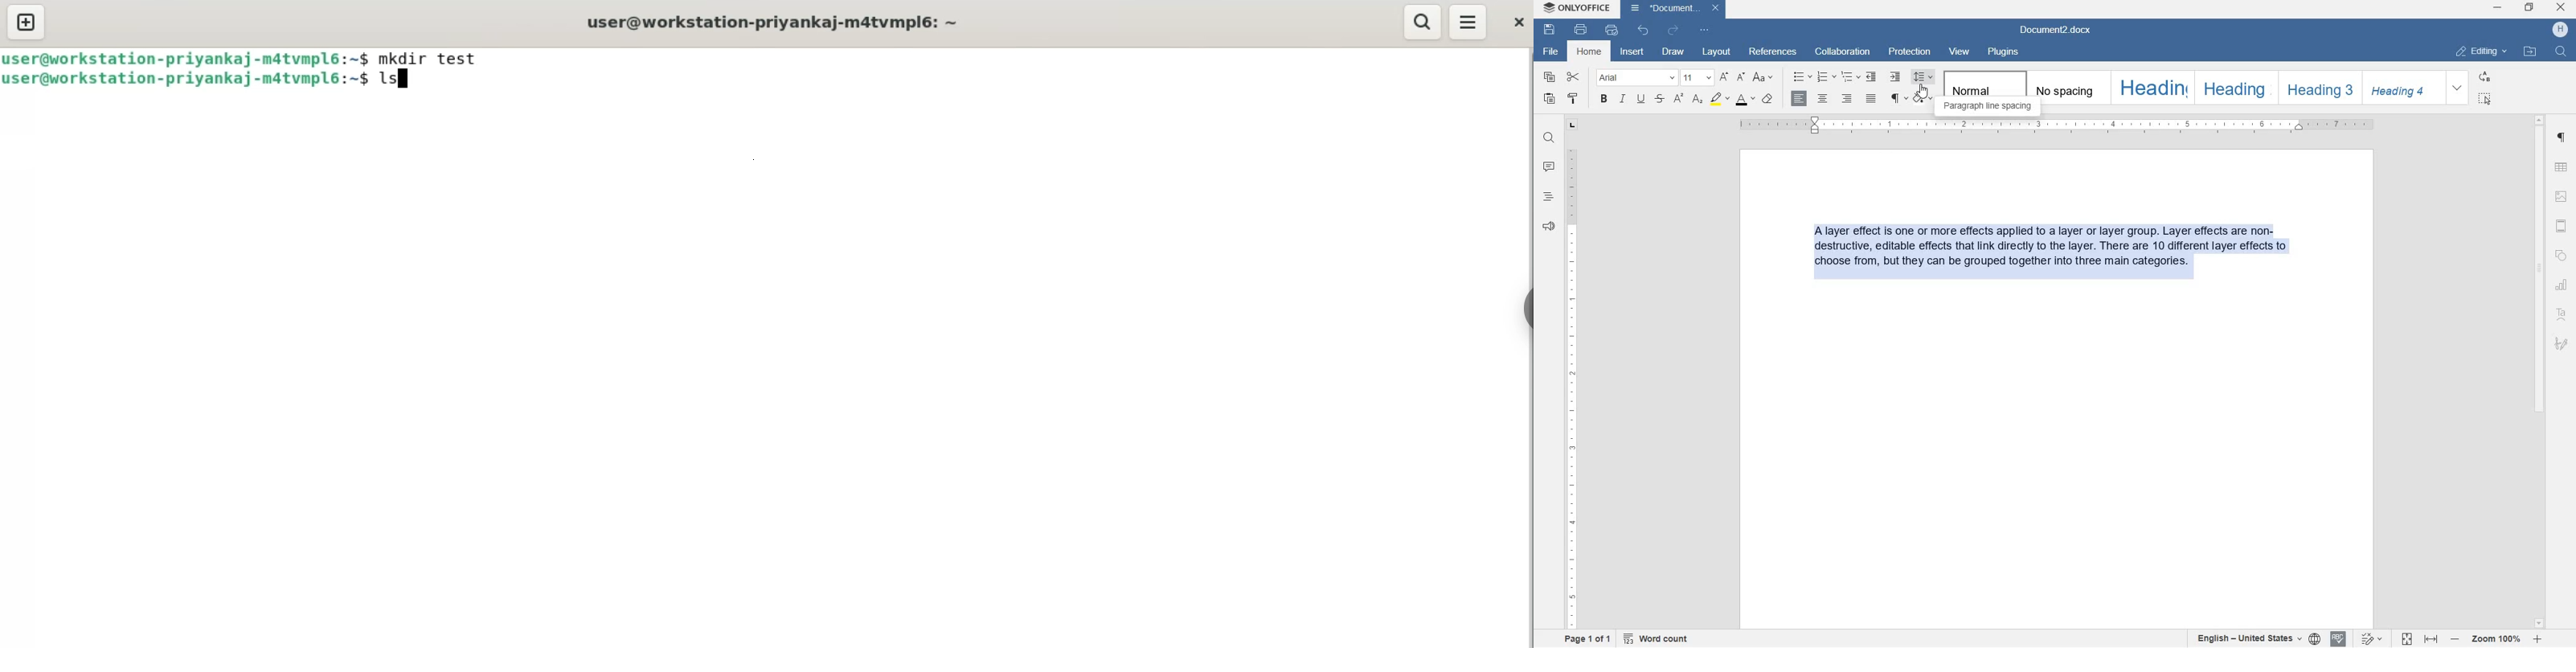 Image resolution: width=2576 pixels, height=672 pixels. What do you see at coordinates (2562, 285) in the screenshot?
I see `chart` at bounding box center [2562, 285].